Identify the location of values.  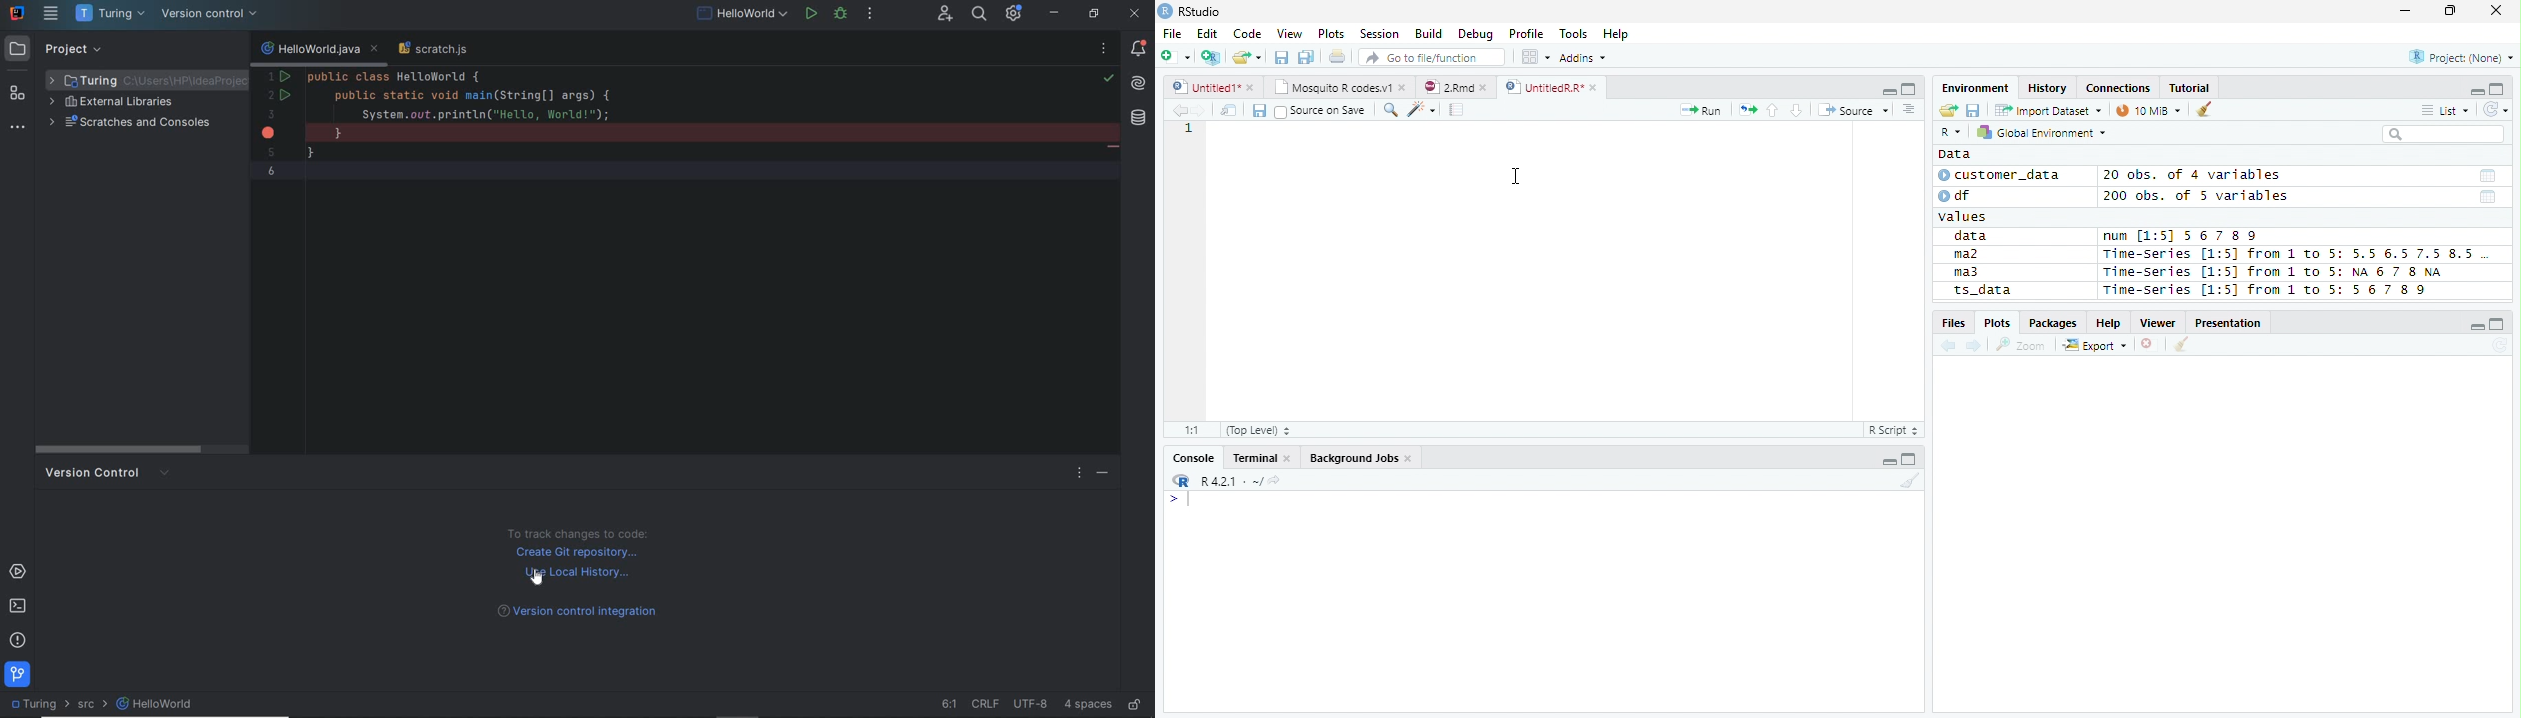
(1965, 217).